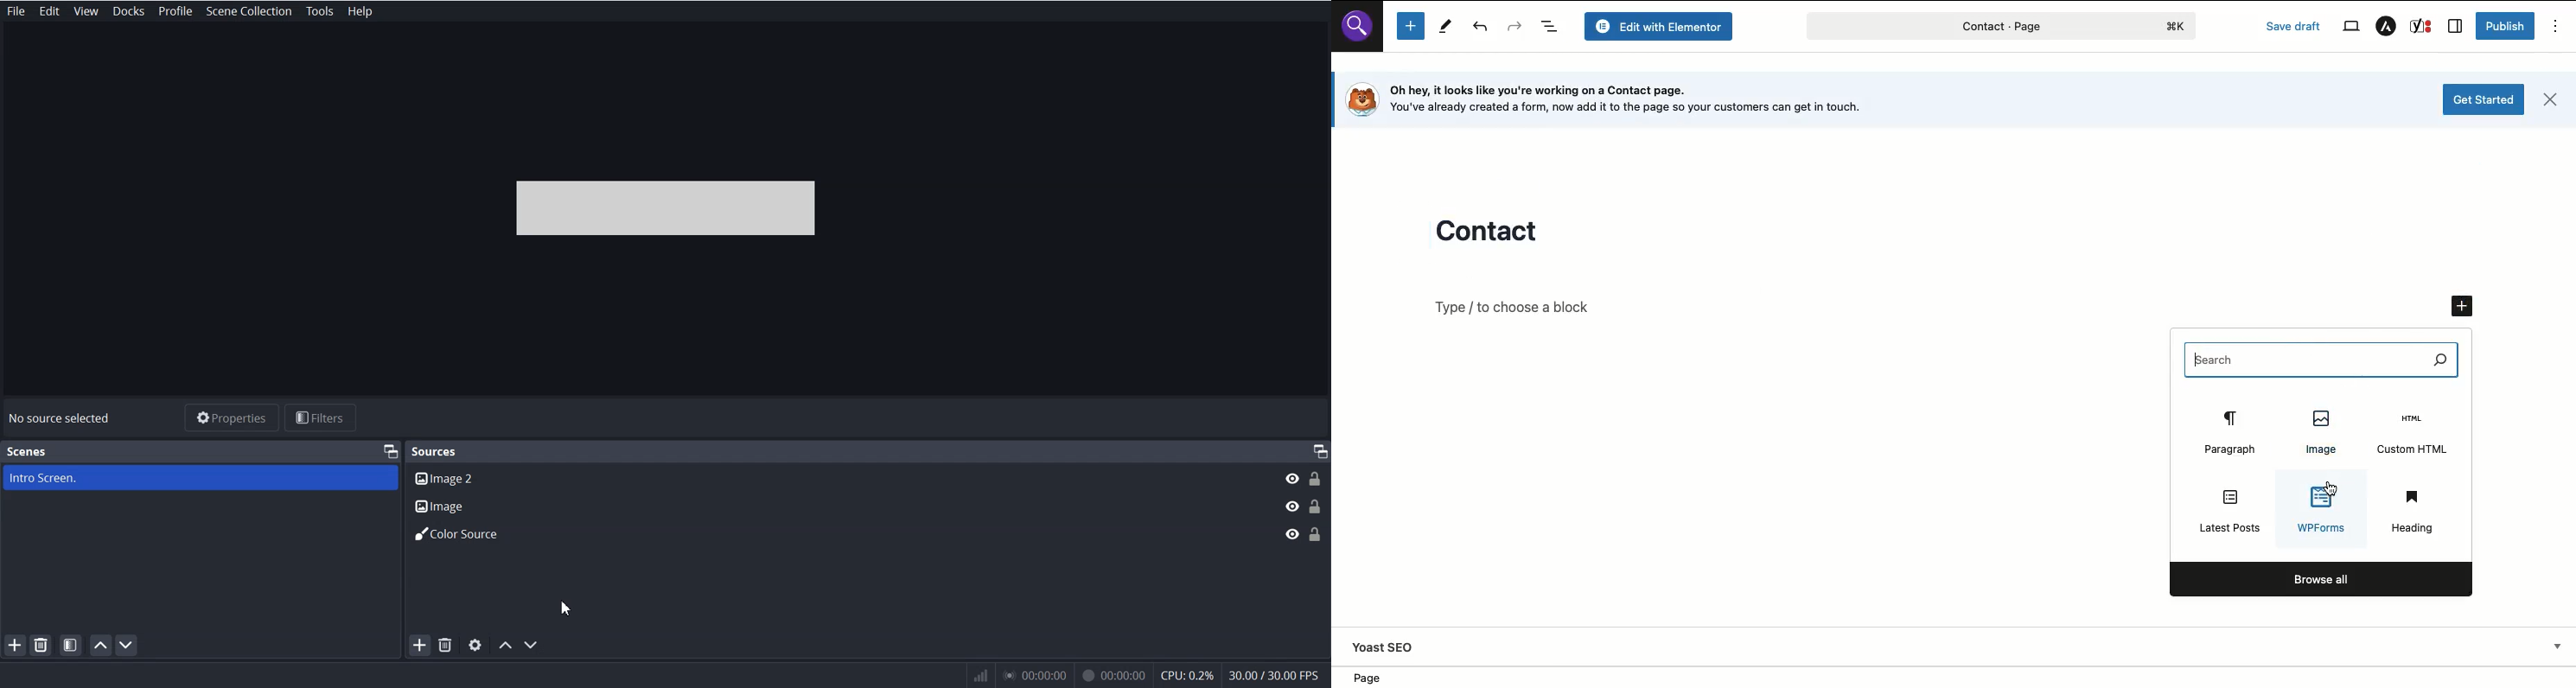  I want to click on View, so click(85, 11).